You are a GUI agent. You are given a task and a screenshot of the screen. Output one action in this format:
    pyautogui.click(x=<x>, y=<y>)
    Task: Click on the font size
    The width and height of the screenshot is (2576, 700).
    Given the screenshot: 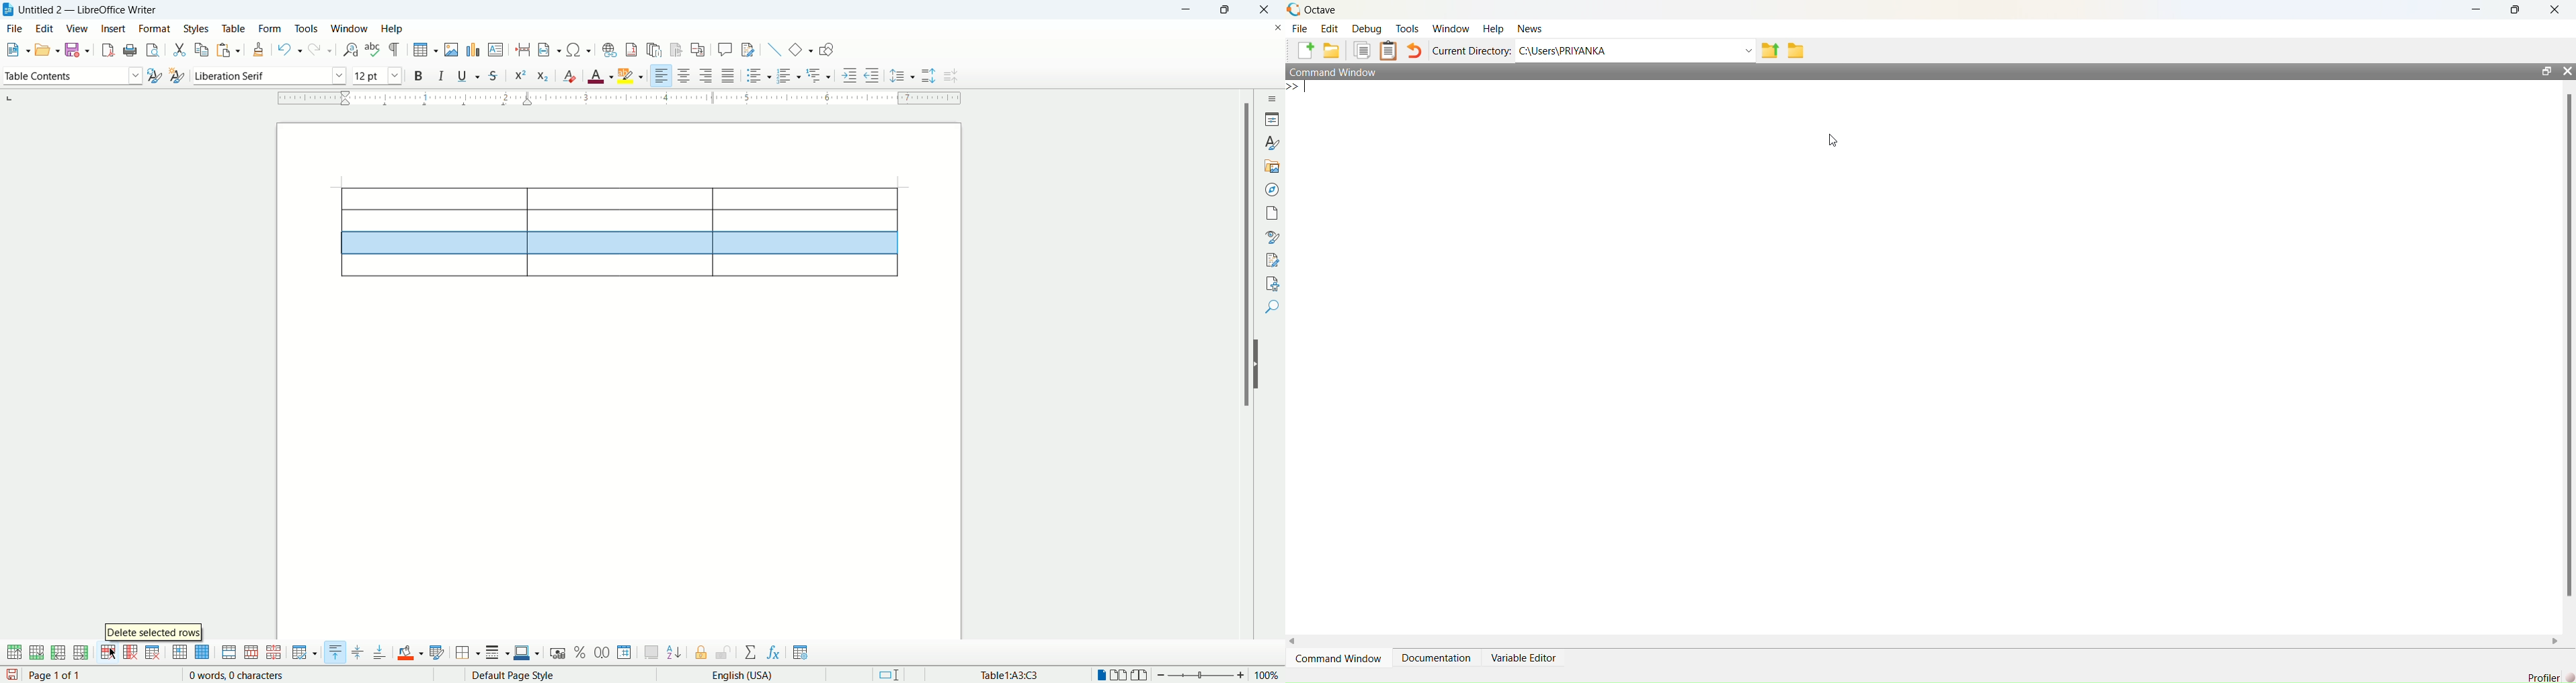 What is the action you would take?
    pyautogui.click(x=379, y=74)
    